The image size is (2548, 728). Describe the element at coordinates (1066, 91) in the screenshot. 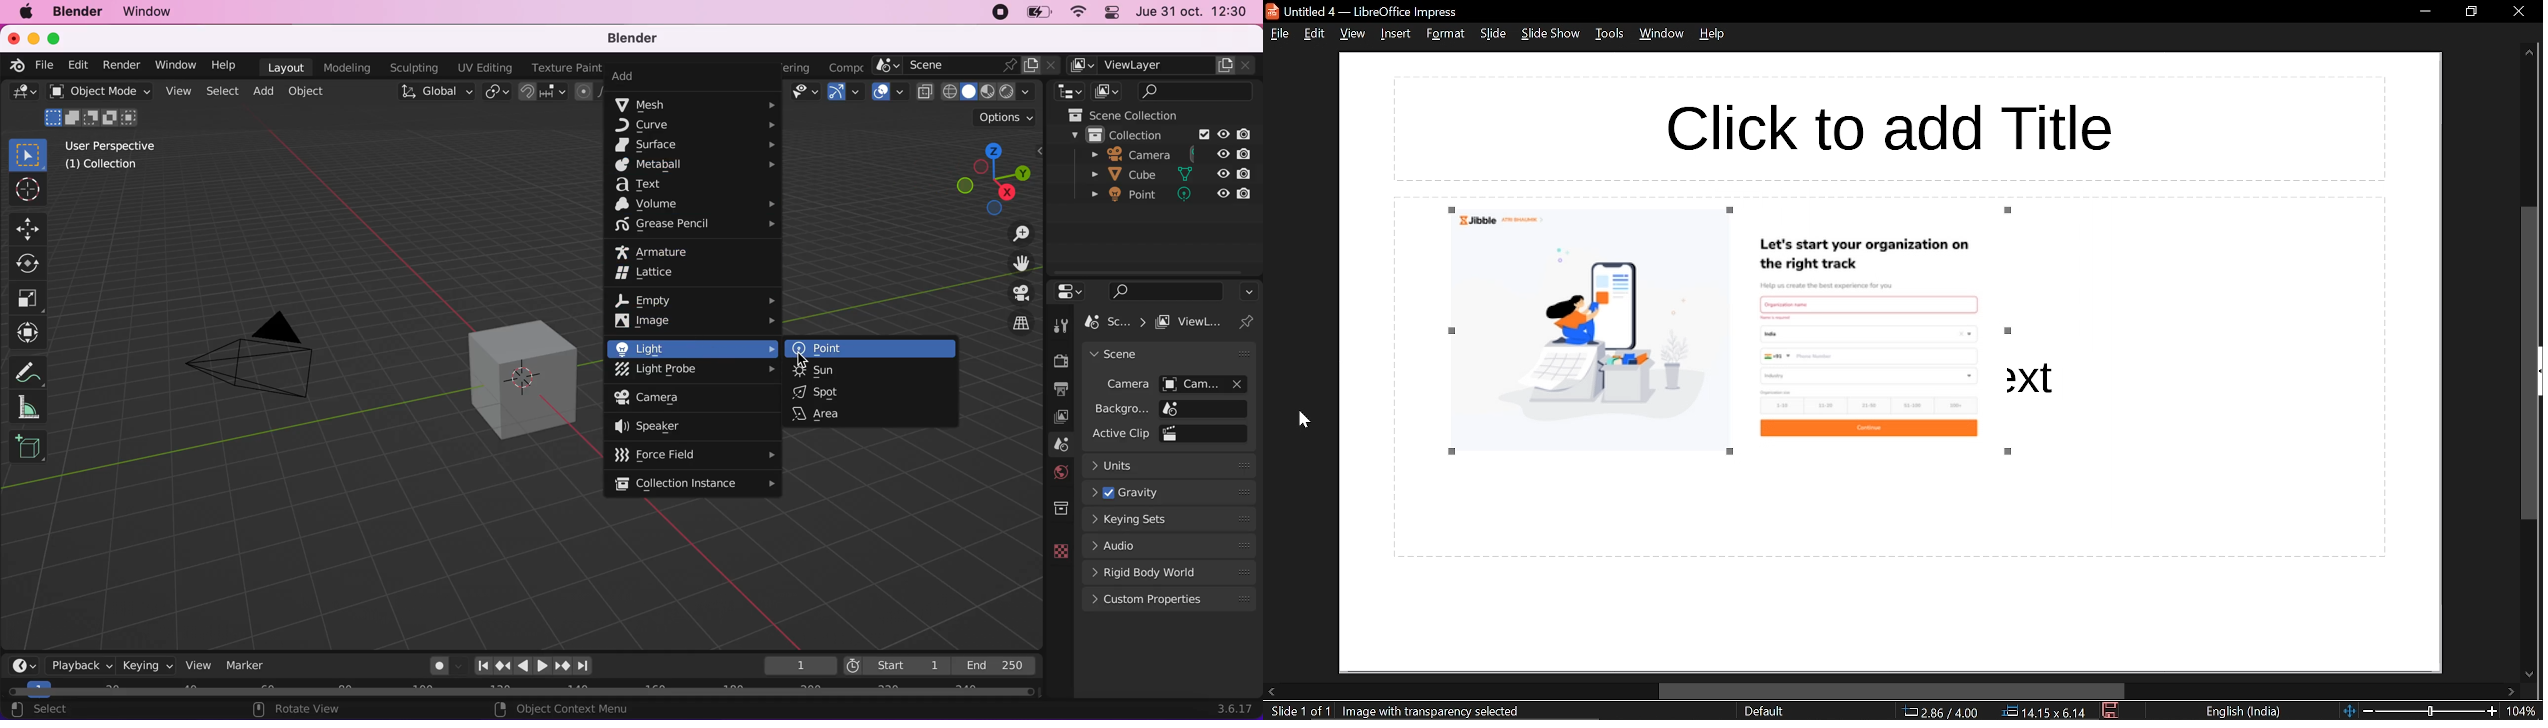

I see `editor type` at that location.